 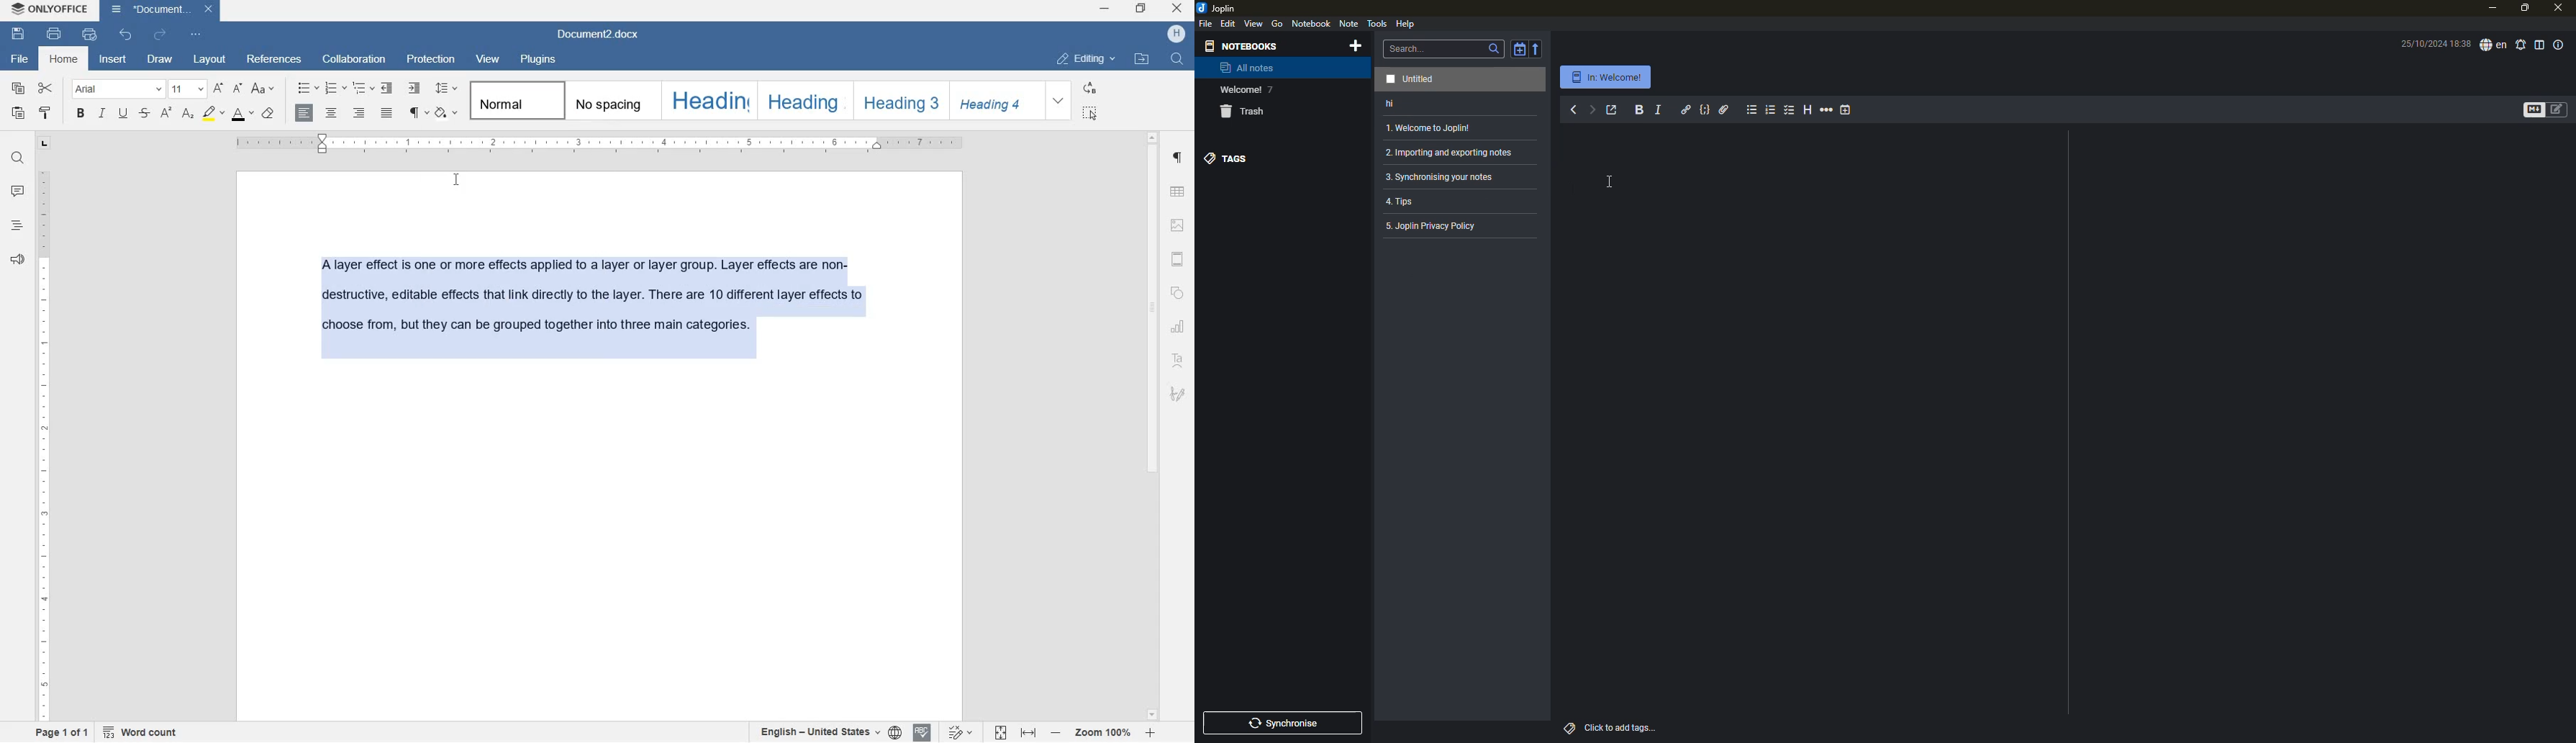 I want to click on italic, so click(x=102, y=114).